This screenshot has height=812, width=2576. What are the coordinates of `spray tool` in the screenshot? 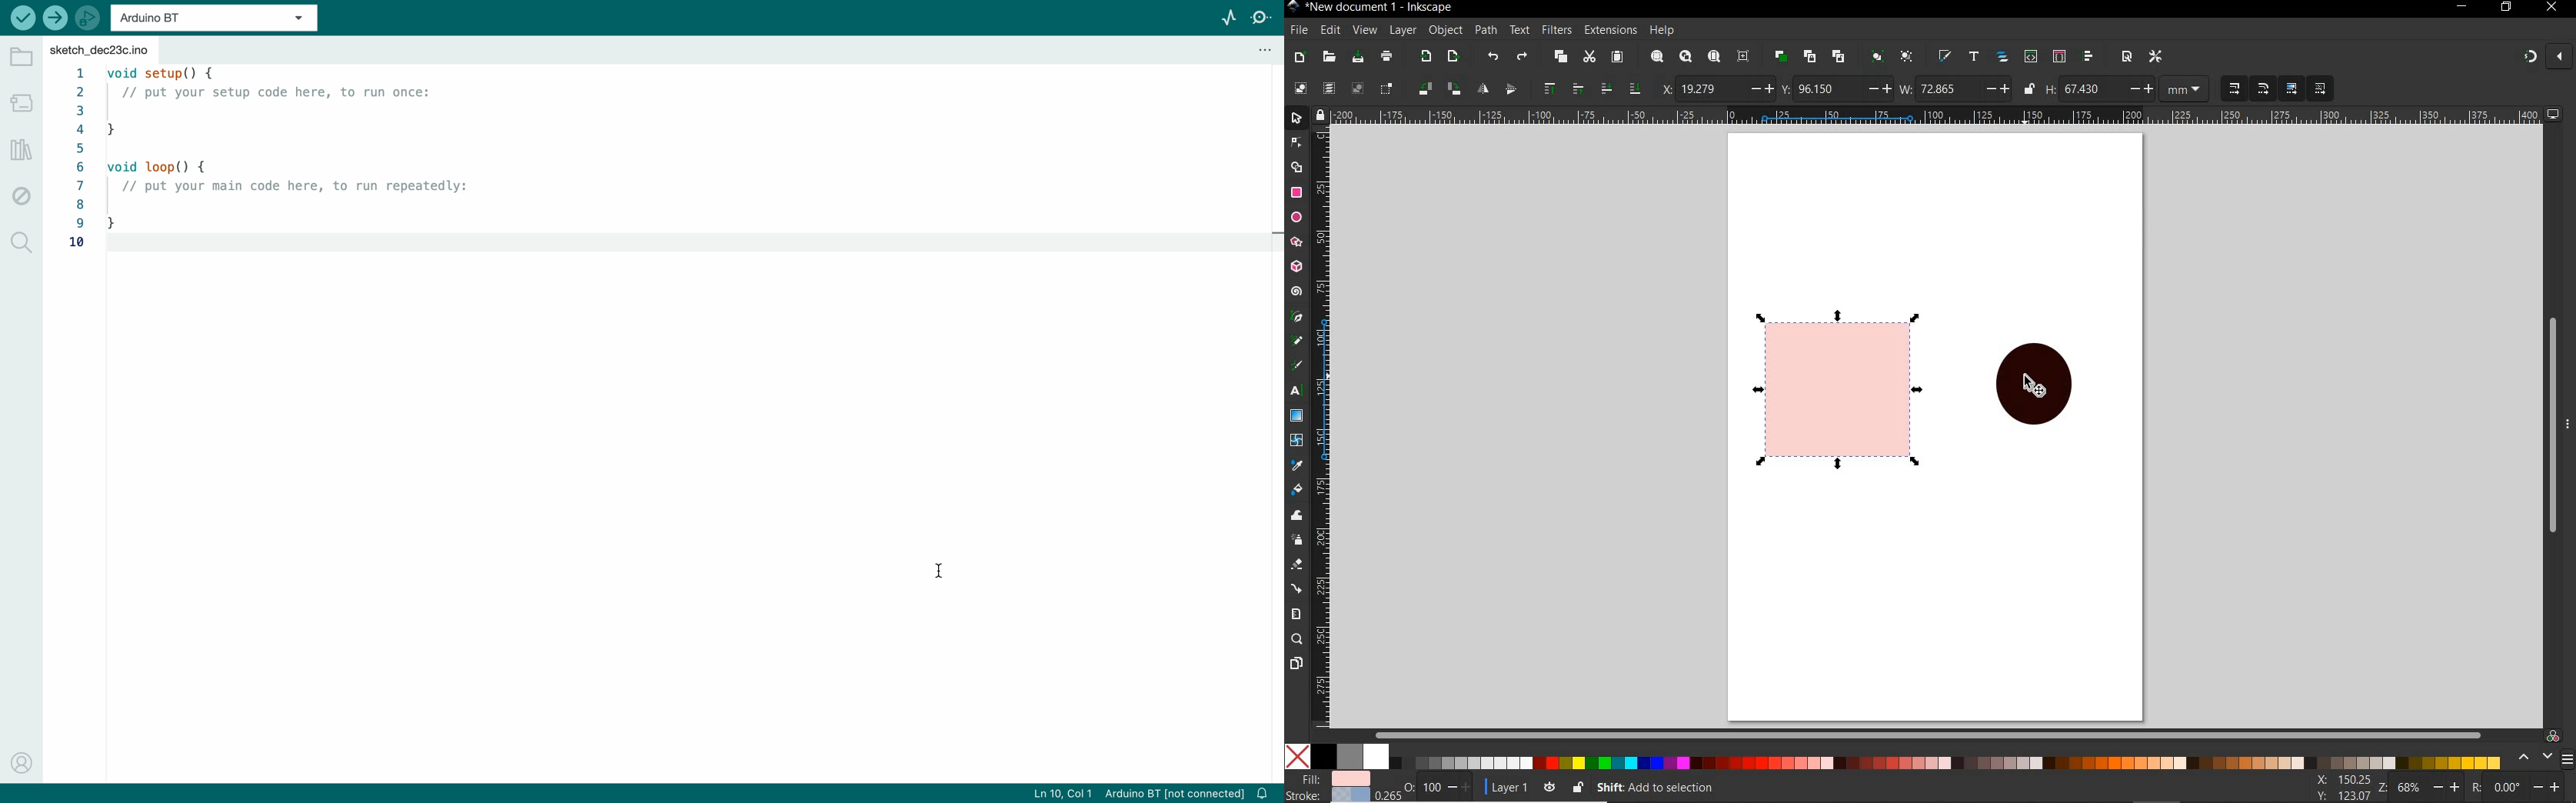 It's located at (1298, 541).